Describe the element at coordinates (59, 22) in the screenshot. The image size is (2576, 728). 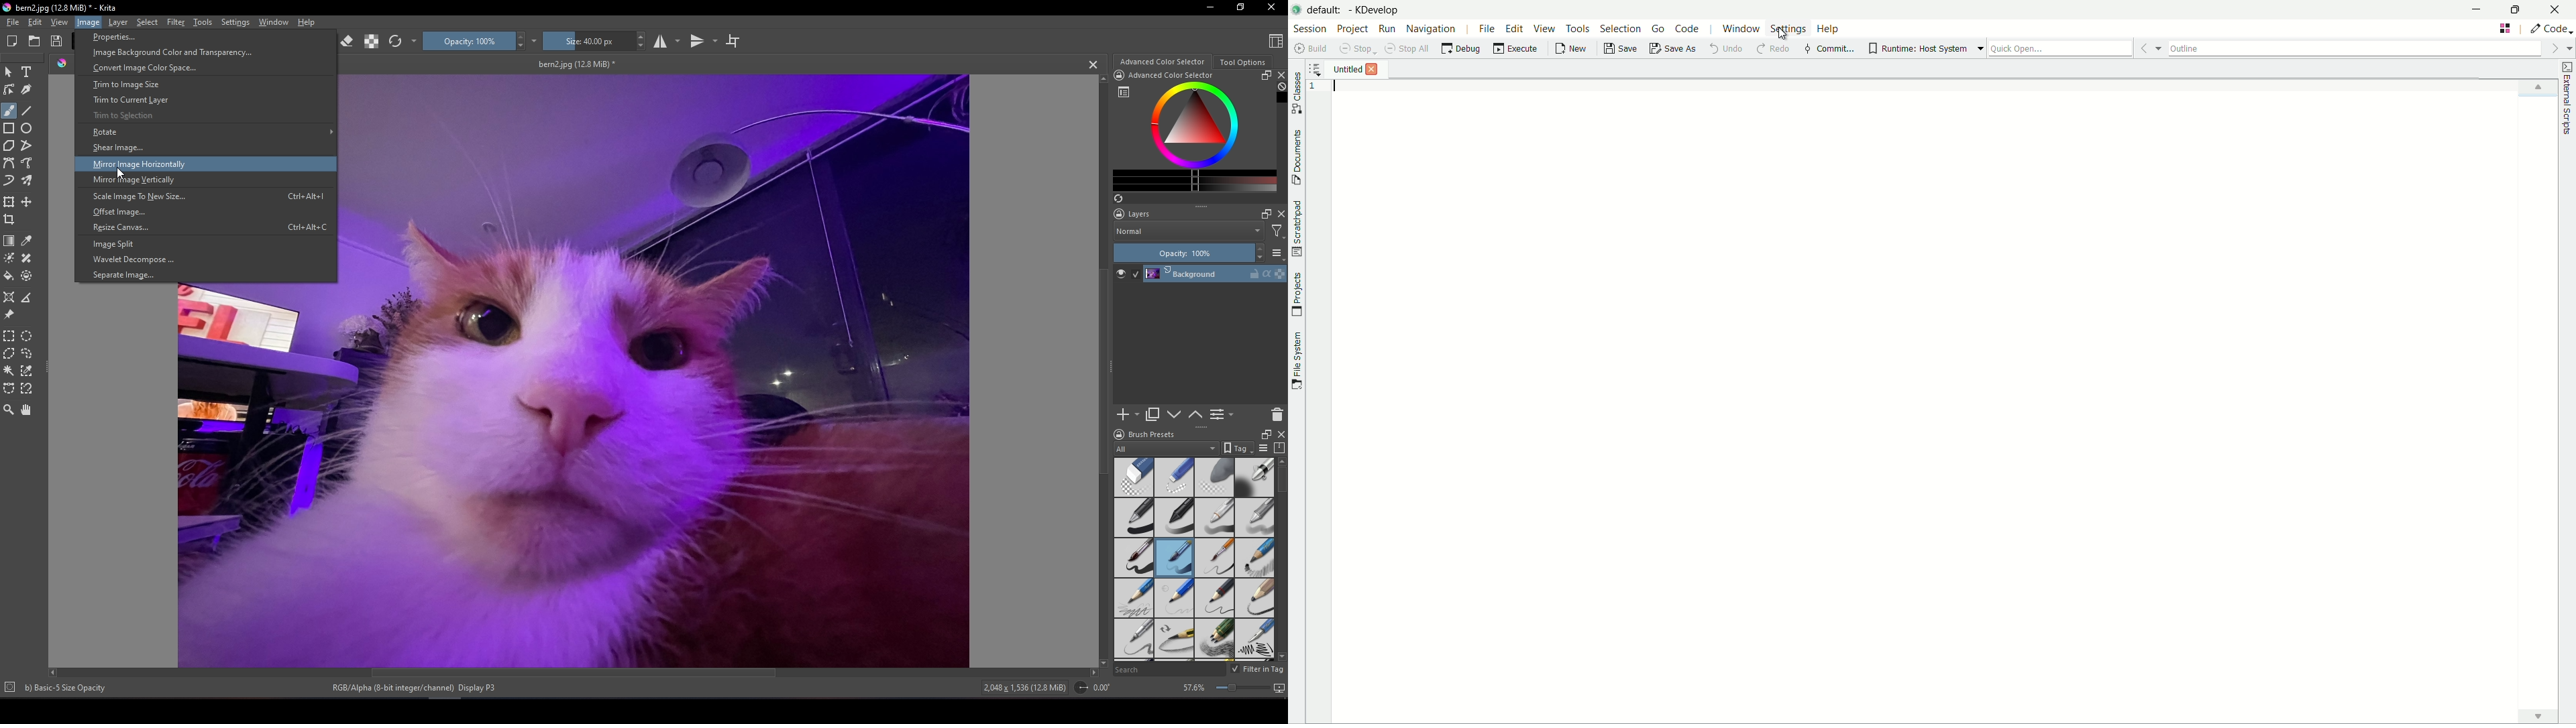
I see `View` at that location.